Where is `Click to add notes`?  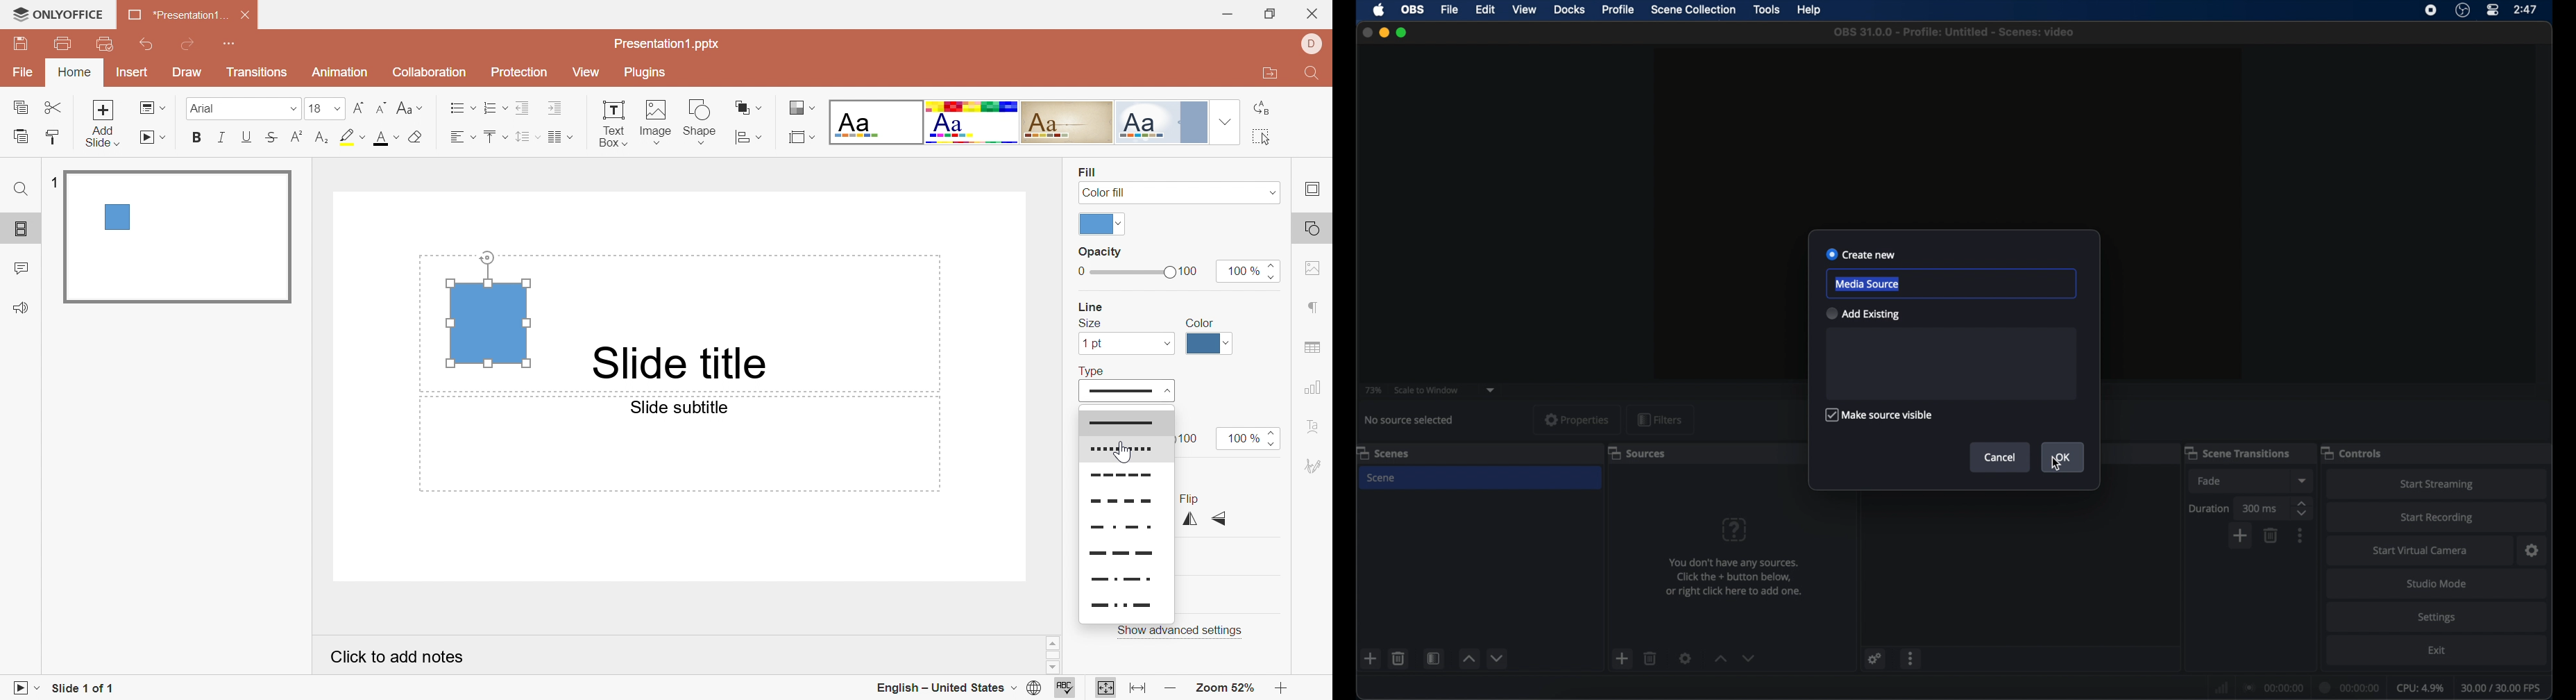 Click to add notes is located at coordinates (398, 660).